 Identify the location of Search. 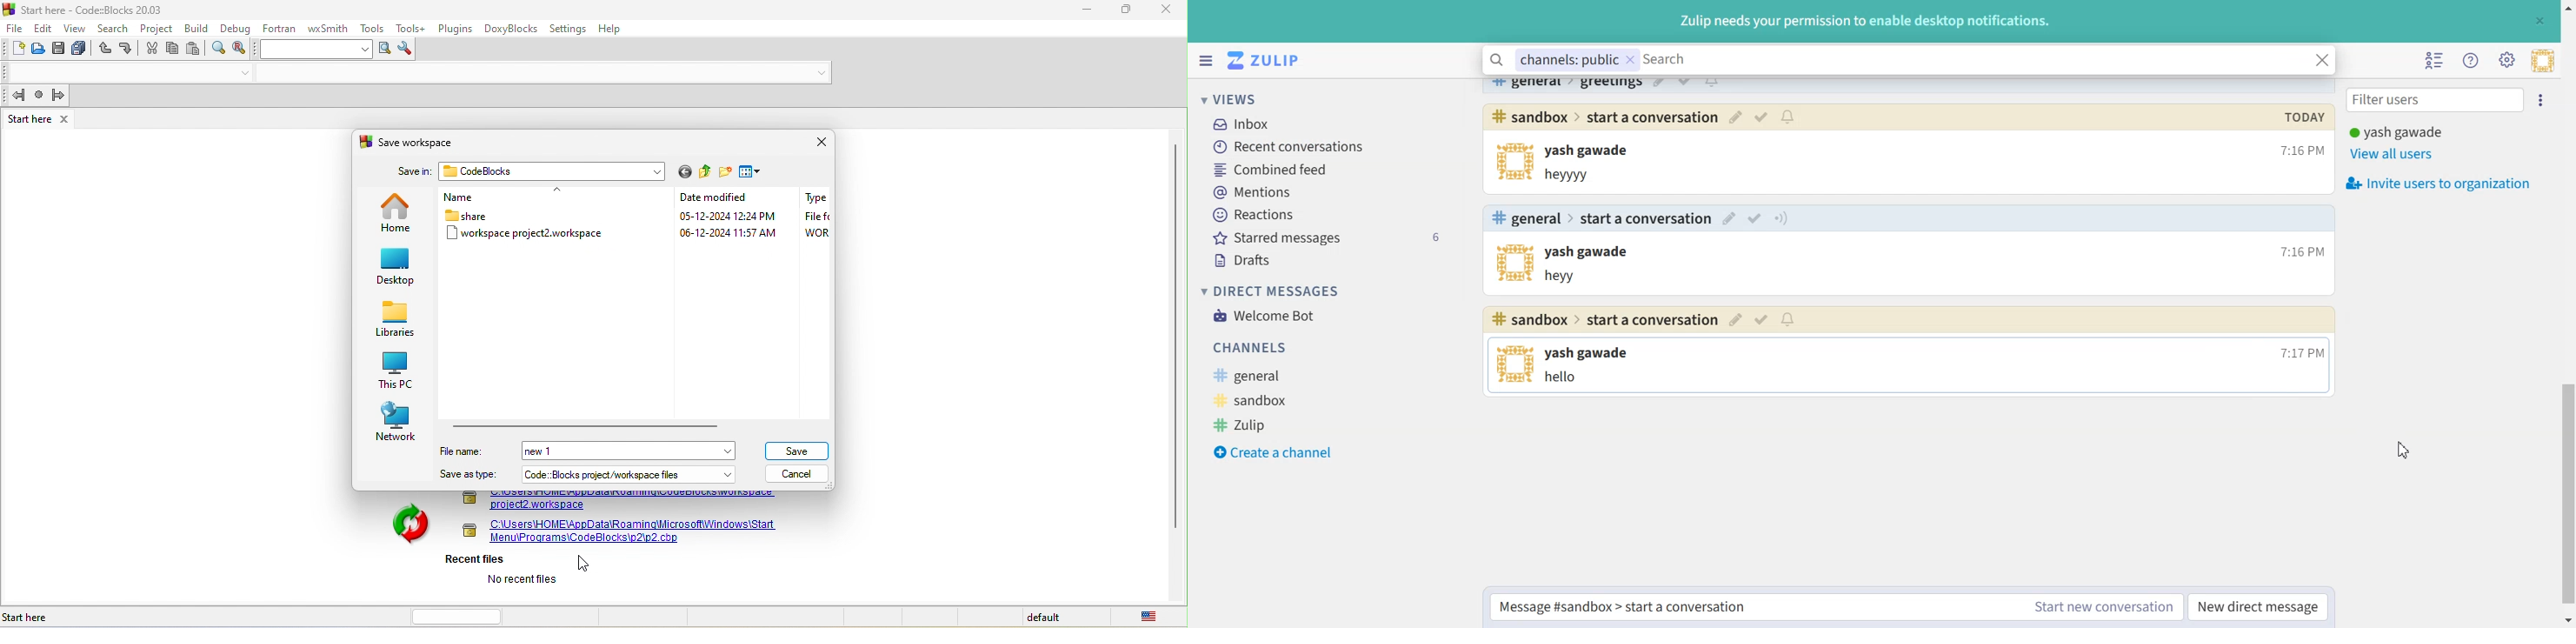
(1498, 61).